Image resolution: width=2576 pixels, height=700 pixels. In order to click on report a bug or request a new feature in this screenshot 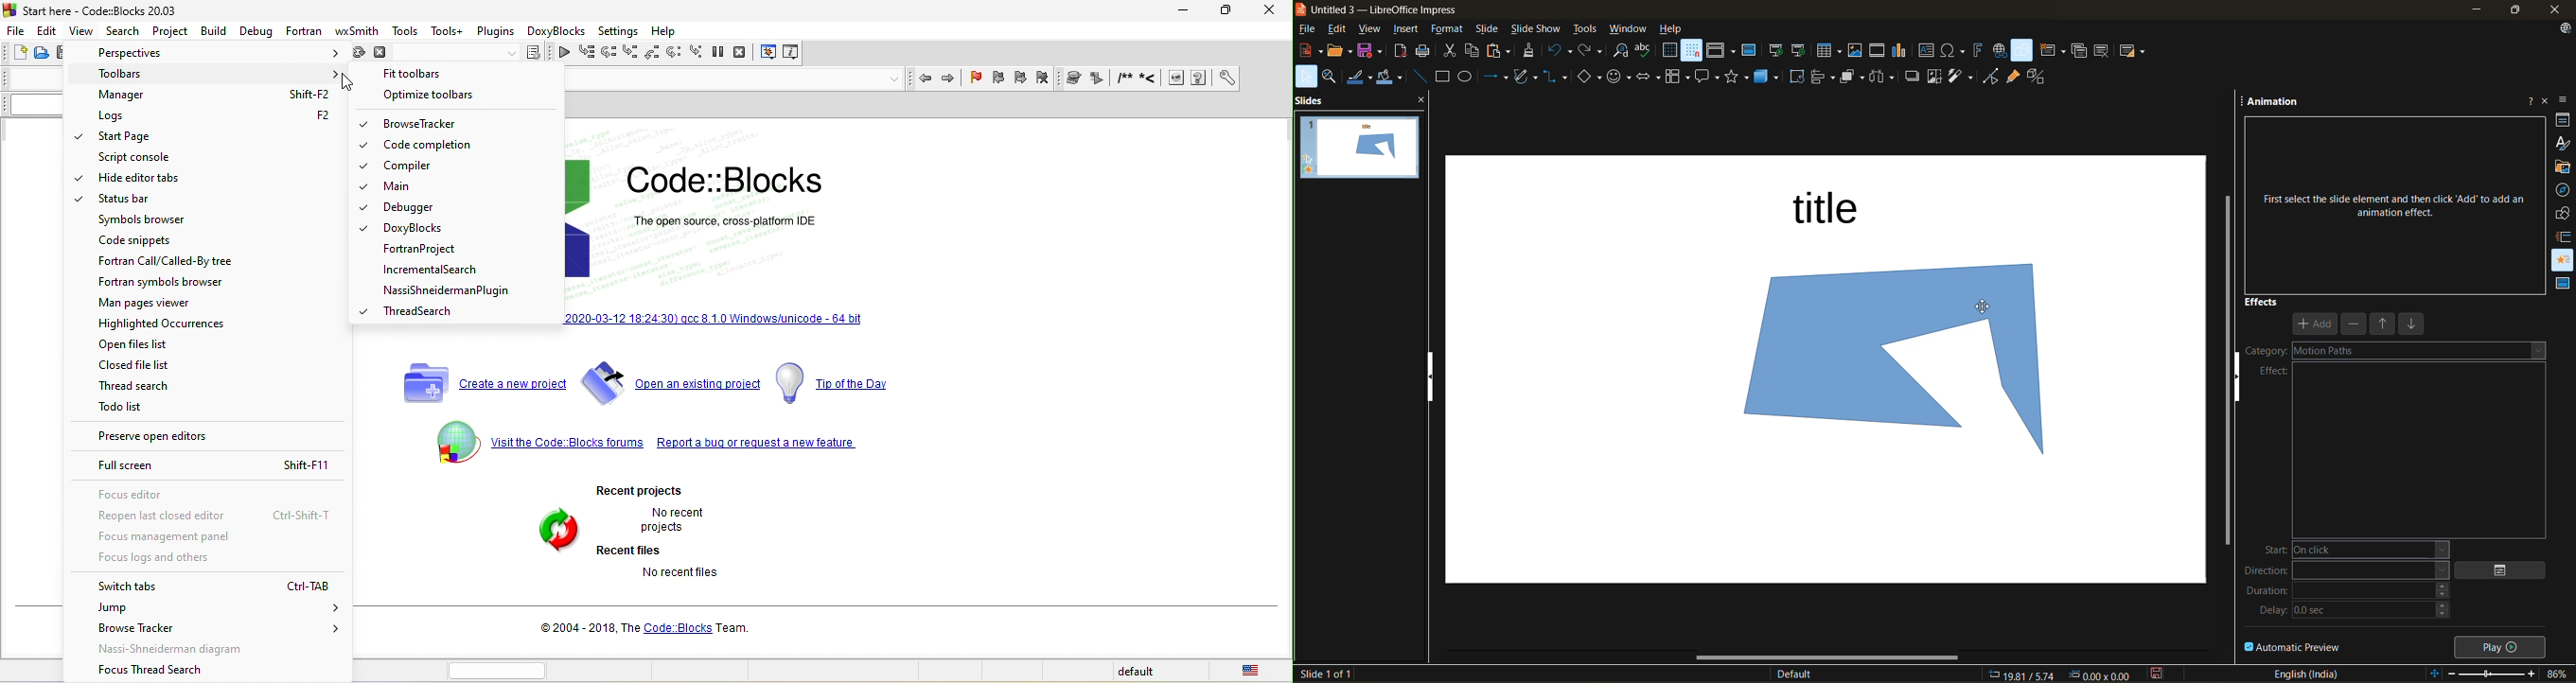, I will do `click(759, 447)`.